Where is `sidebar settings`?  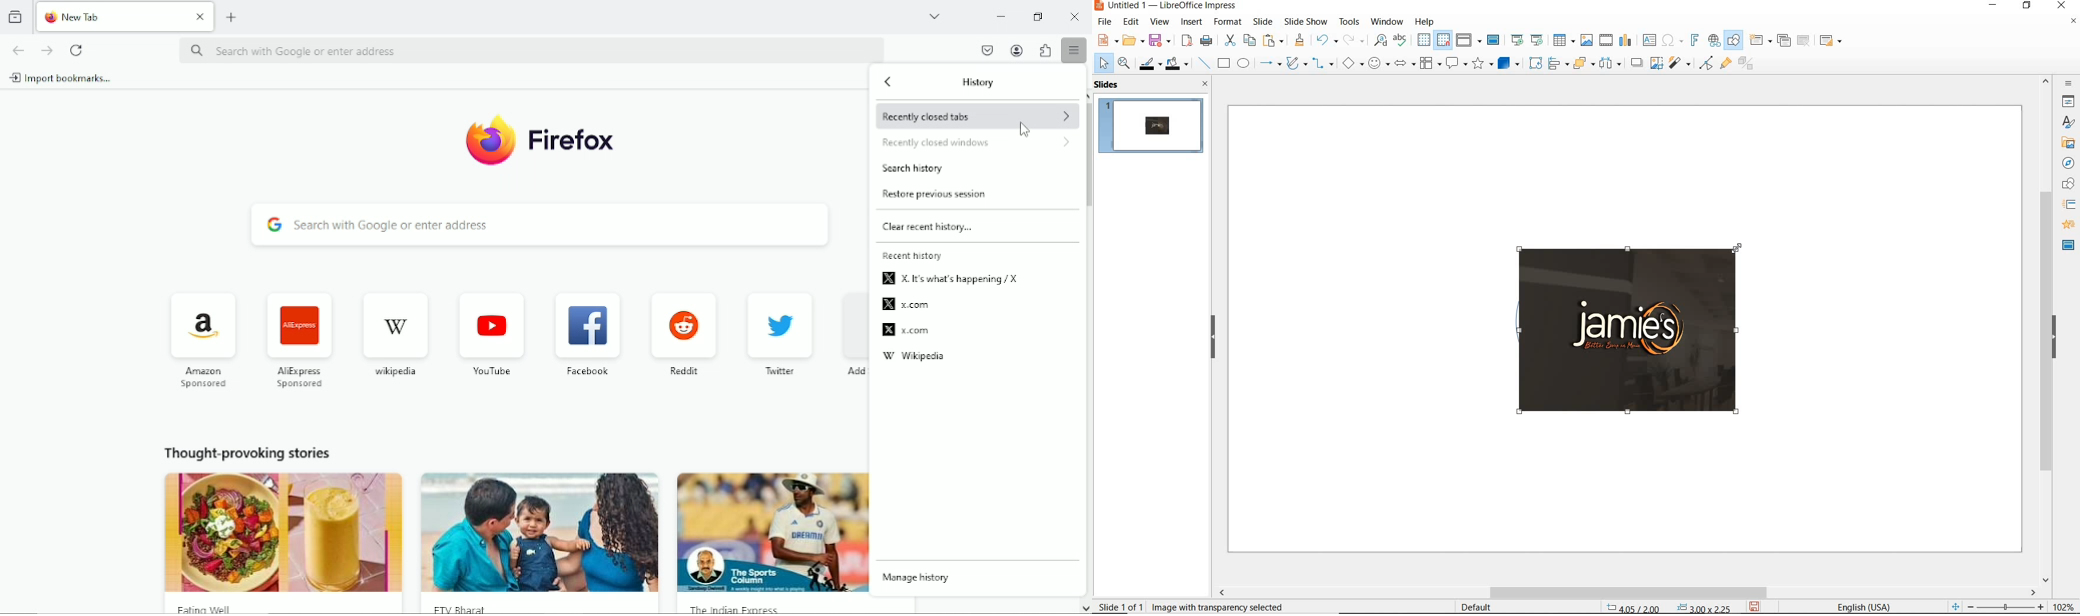
sidebar settings is located at coordinates (2067, 84).